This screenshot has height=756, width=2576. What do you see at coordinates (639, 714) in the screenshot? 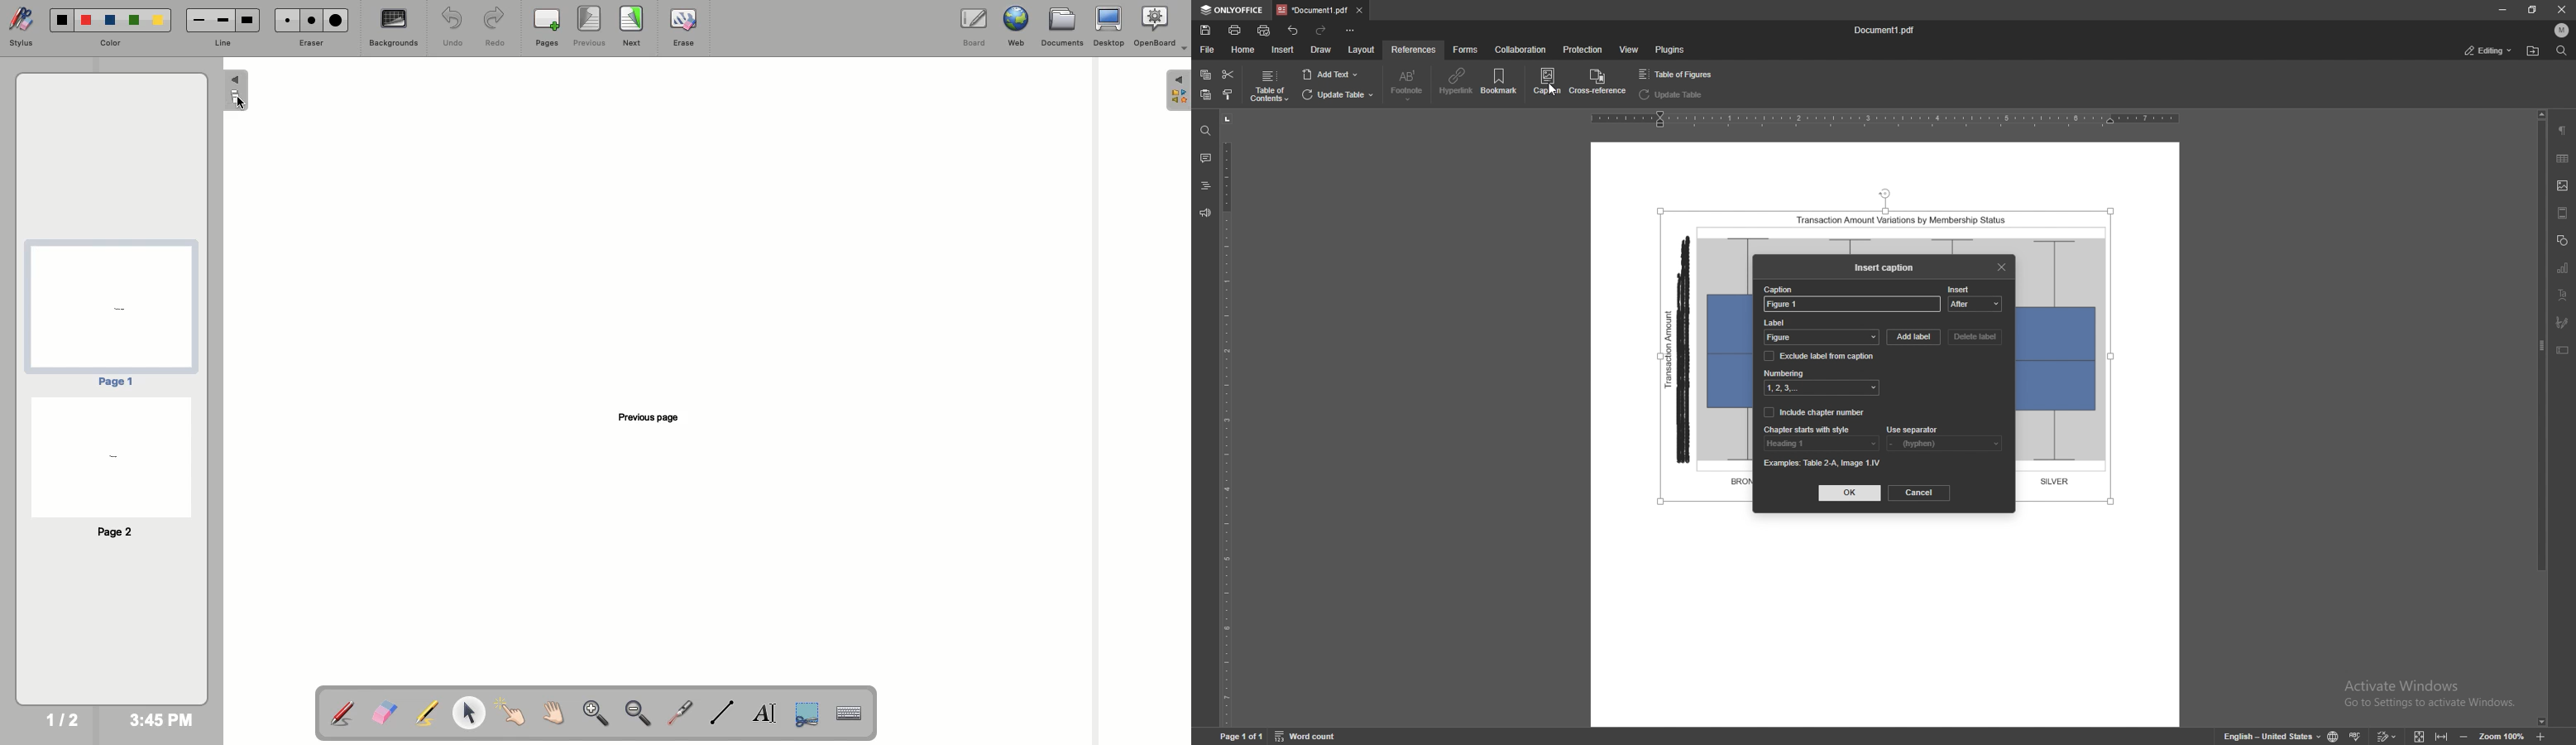
I see `Zoom out` at bounding box center [639, 714].